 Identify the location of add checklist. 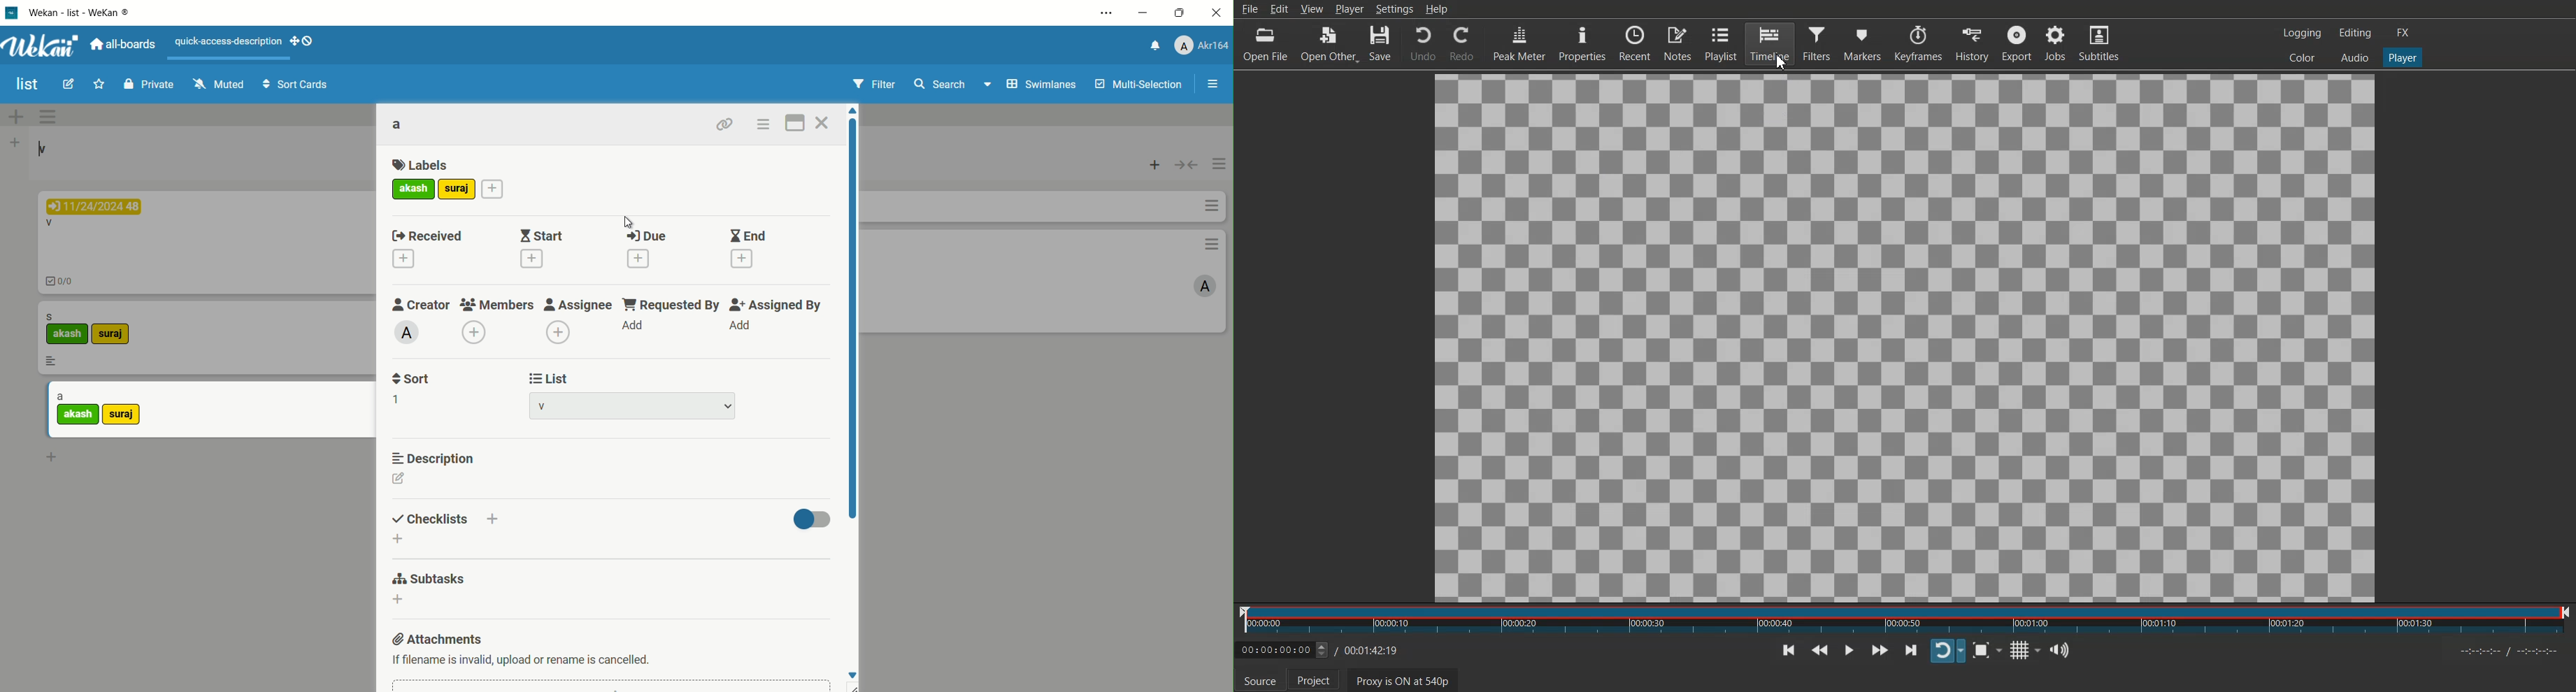
(492, 520).